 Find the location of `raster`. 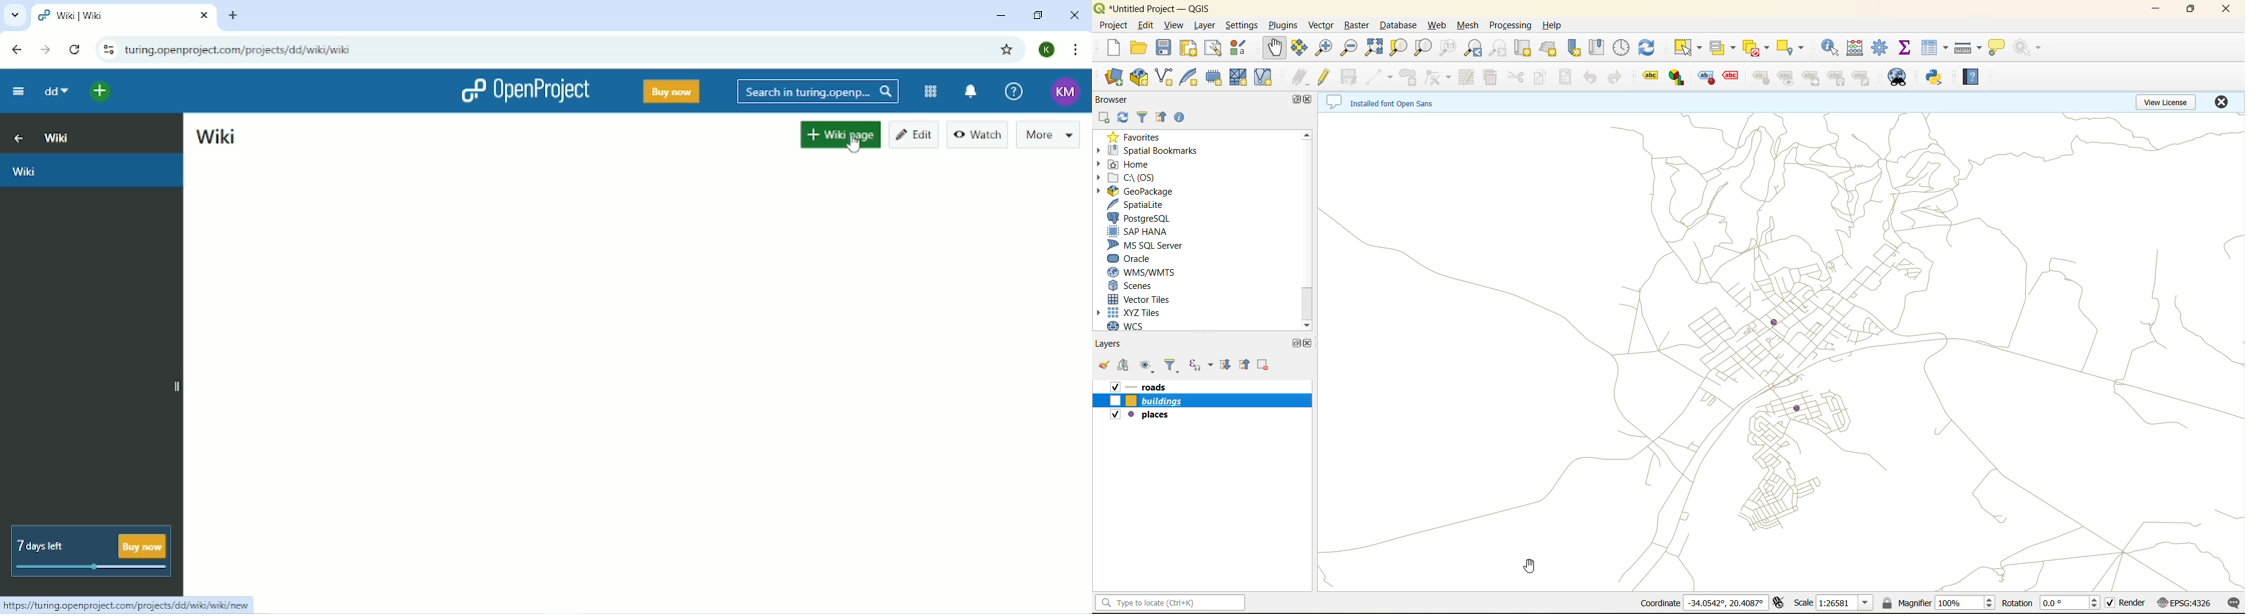

raster is located at coordinates (1357, 25).